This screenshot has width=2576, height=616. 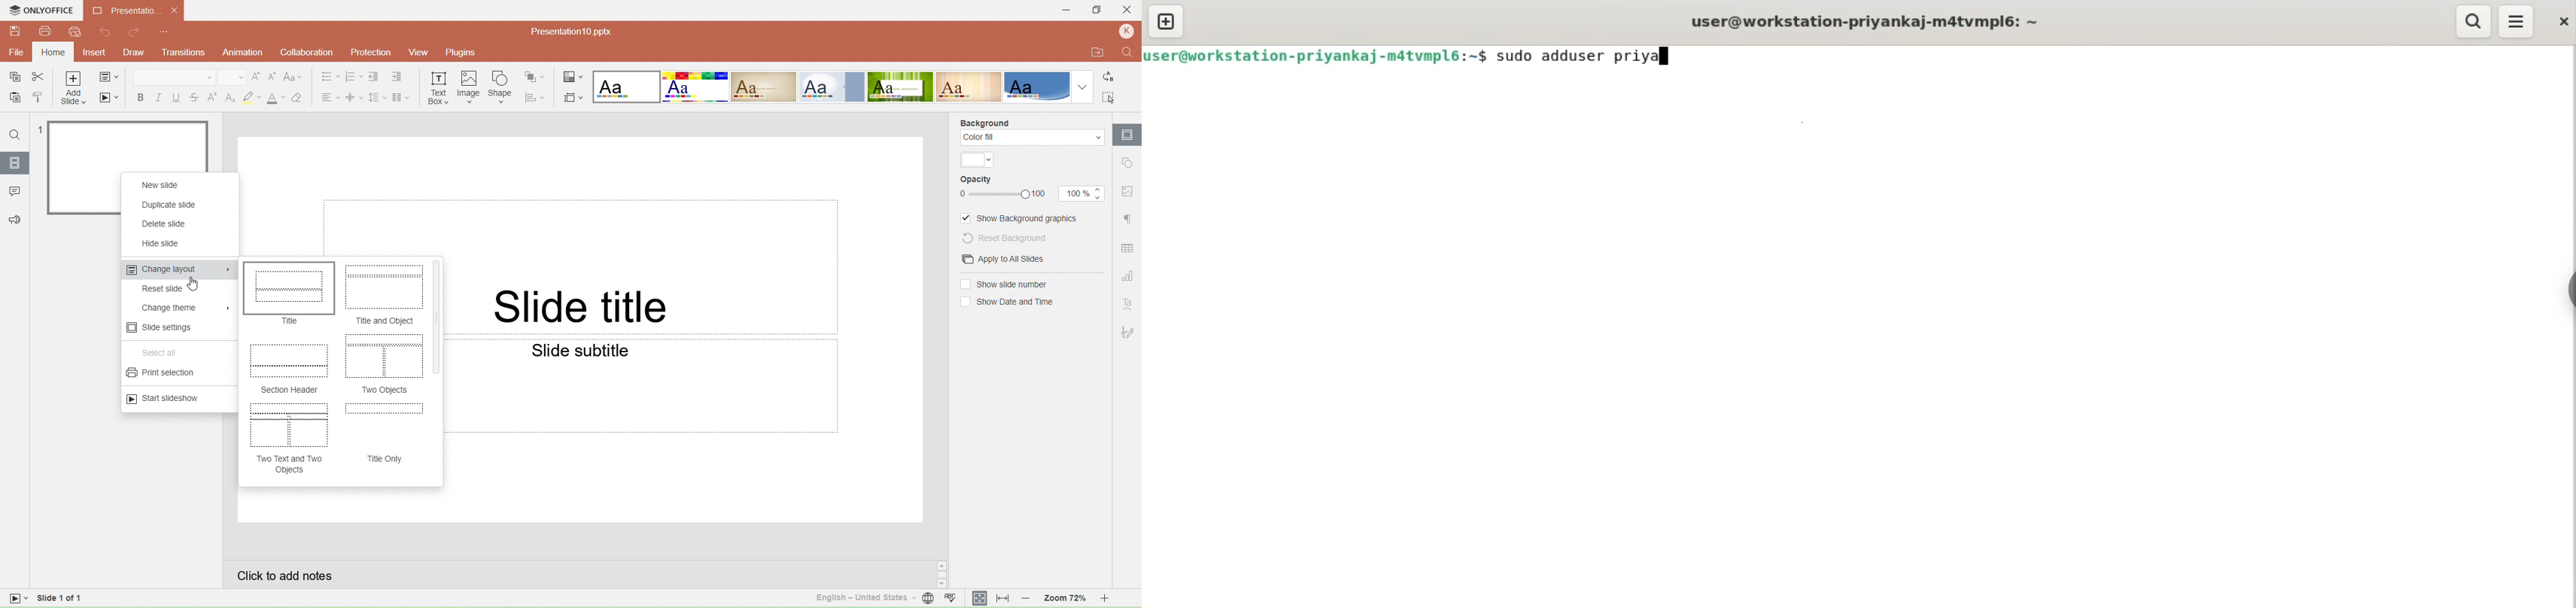 What do you see at coordinates (375, 77) in the screenshot?
I see `Decrease indent` at bounding box center [375, 77].